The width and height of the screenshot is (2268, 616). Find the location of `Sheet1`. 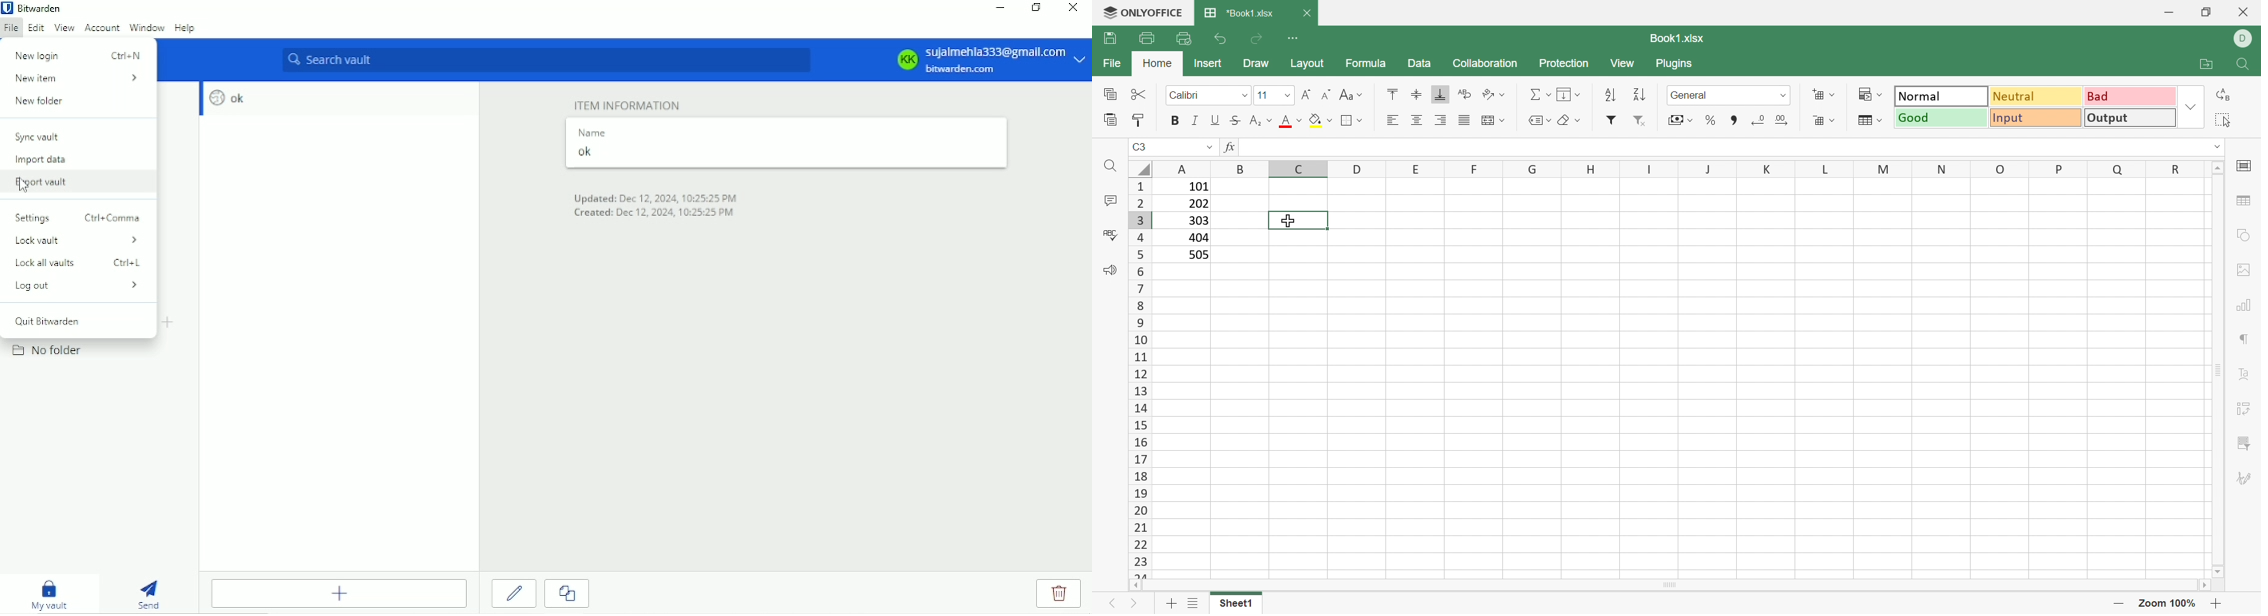

Sheet1 is located at coordinates (1236, 603).